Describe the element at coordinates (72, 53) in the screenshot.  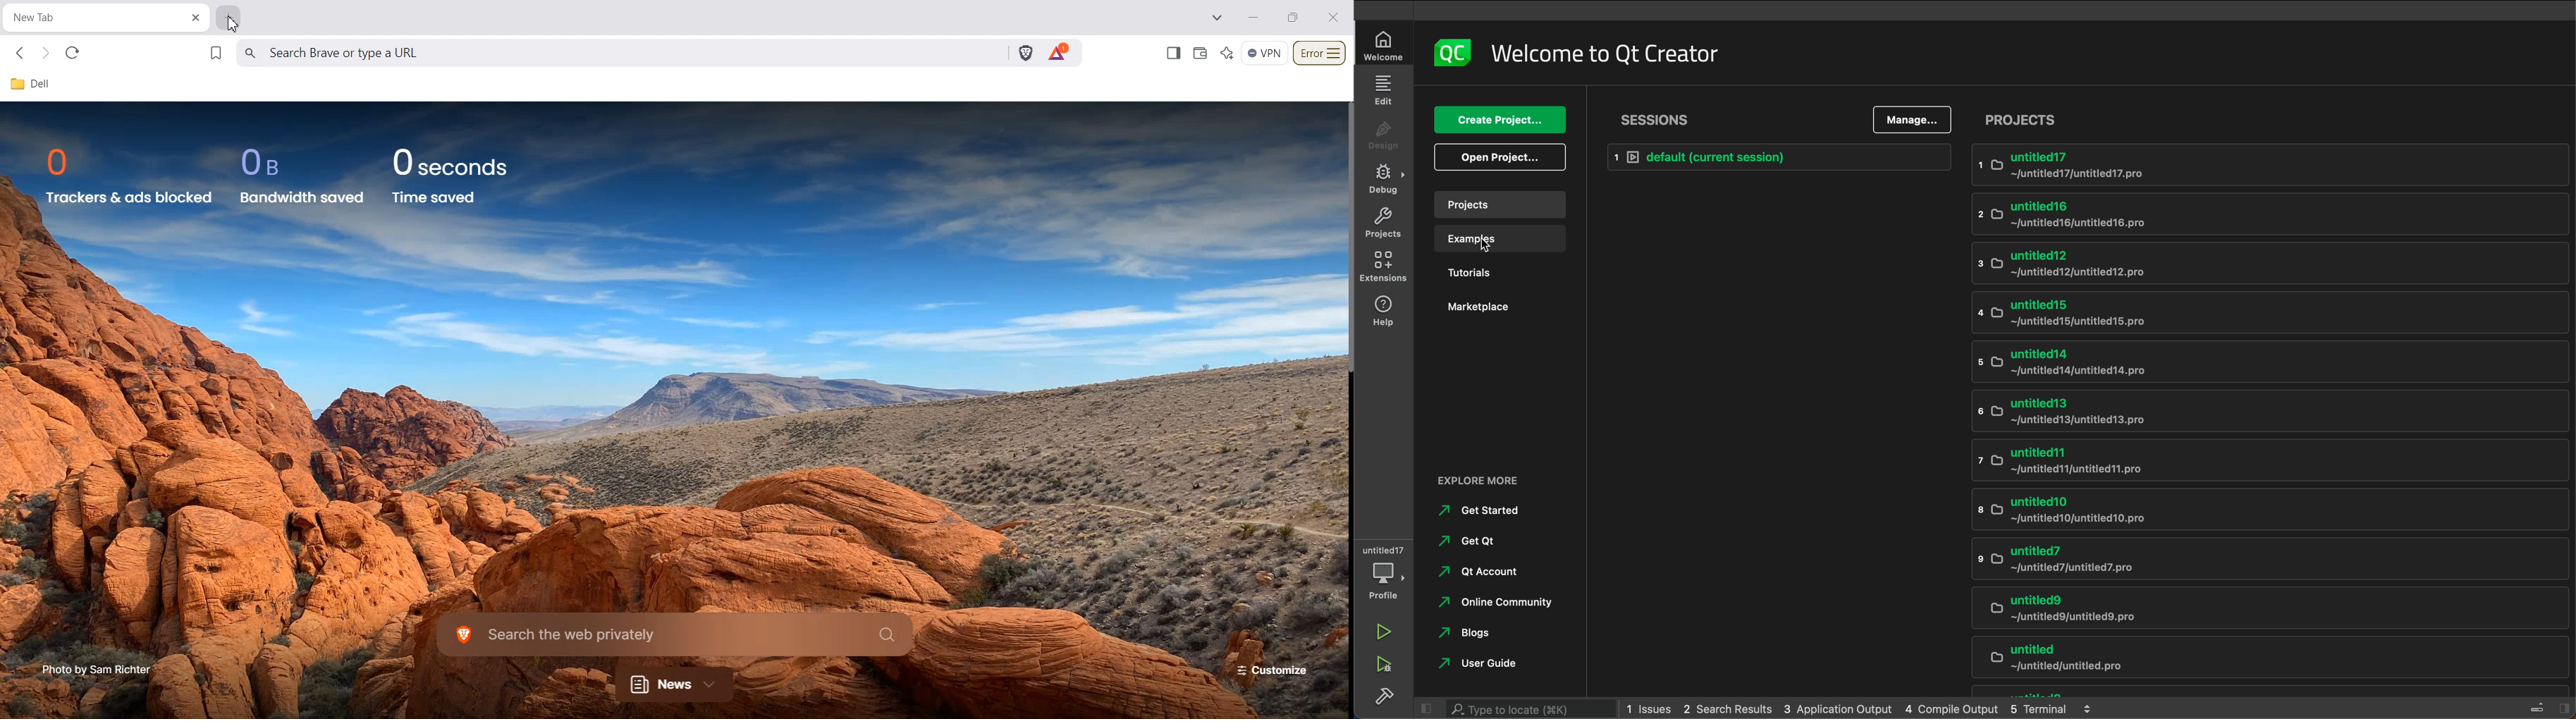
I see `Refresh` at that location.